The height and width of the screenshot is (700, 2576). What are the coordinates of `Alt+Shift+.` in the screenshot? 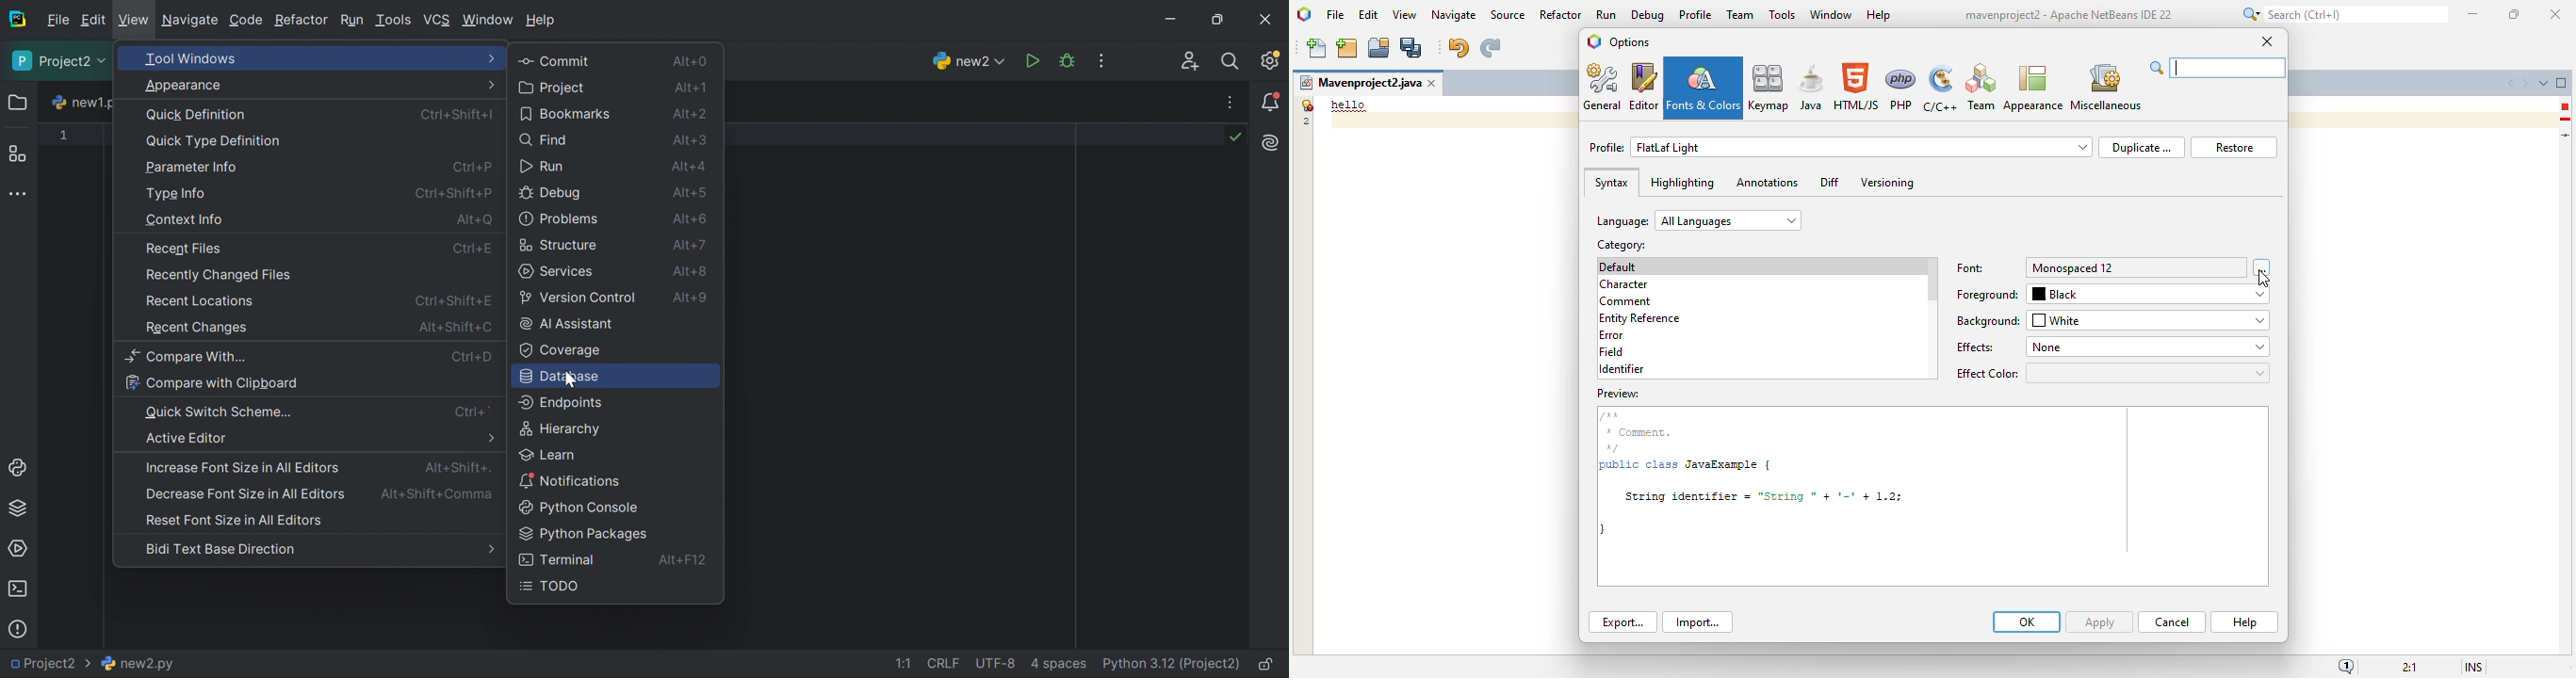 It's located at (459, 468).